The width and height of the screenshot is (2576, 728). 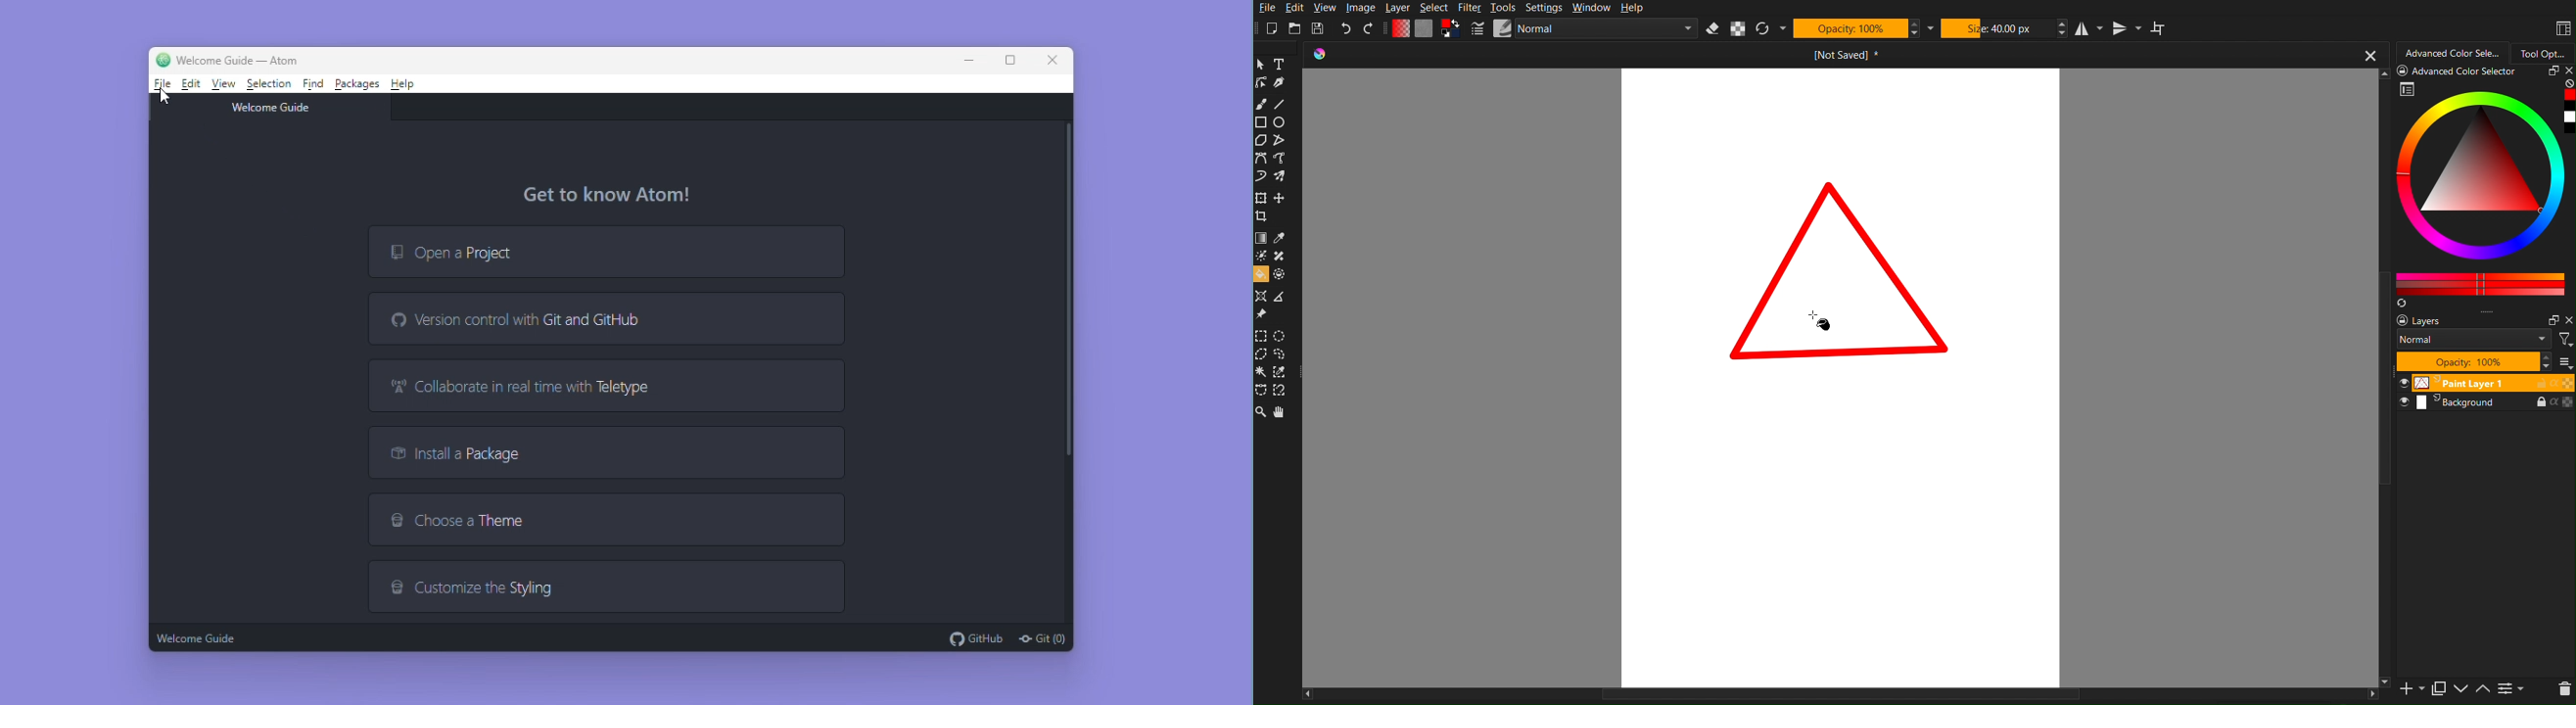 What do you see at coordinates (2460, 73) in the screenshot?
I see `Advanced Color Selector` at bounding box center [2460, 73].